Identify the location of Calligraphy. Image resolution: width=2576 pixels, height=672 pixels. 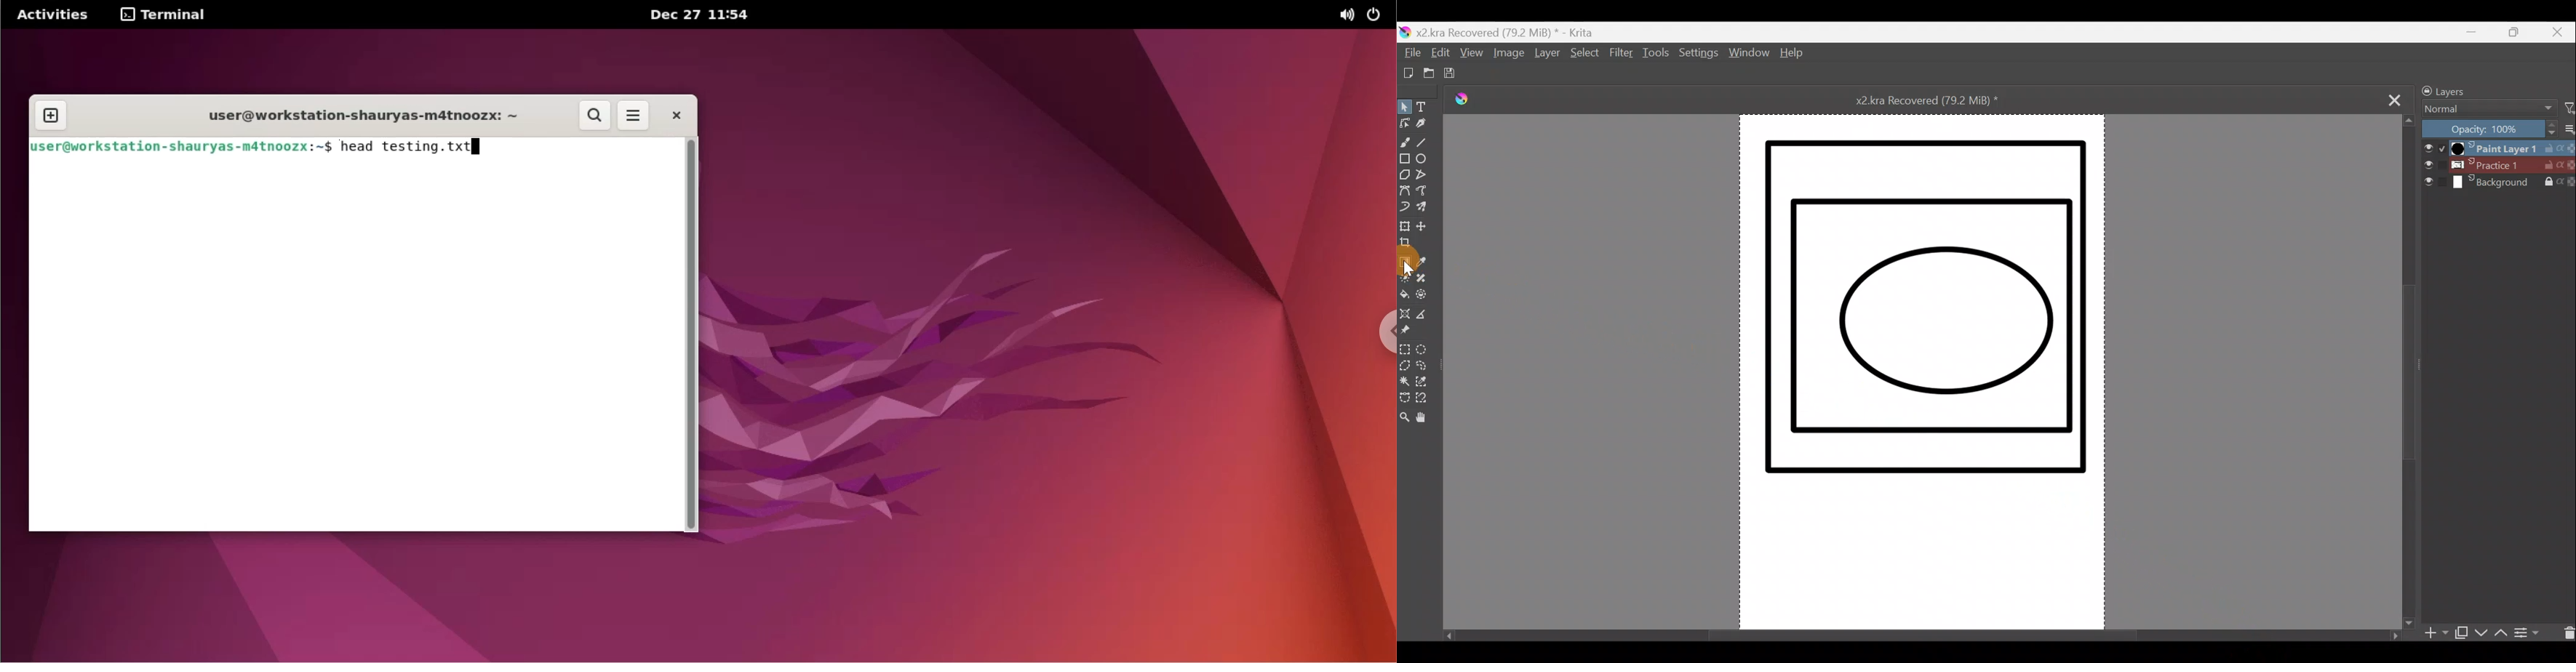
(1421, 127).